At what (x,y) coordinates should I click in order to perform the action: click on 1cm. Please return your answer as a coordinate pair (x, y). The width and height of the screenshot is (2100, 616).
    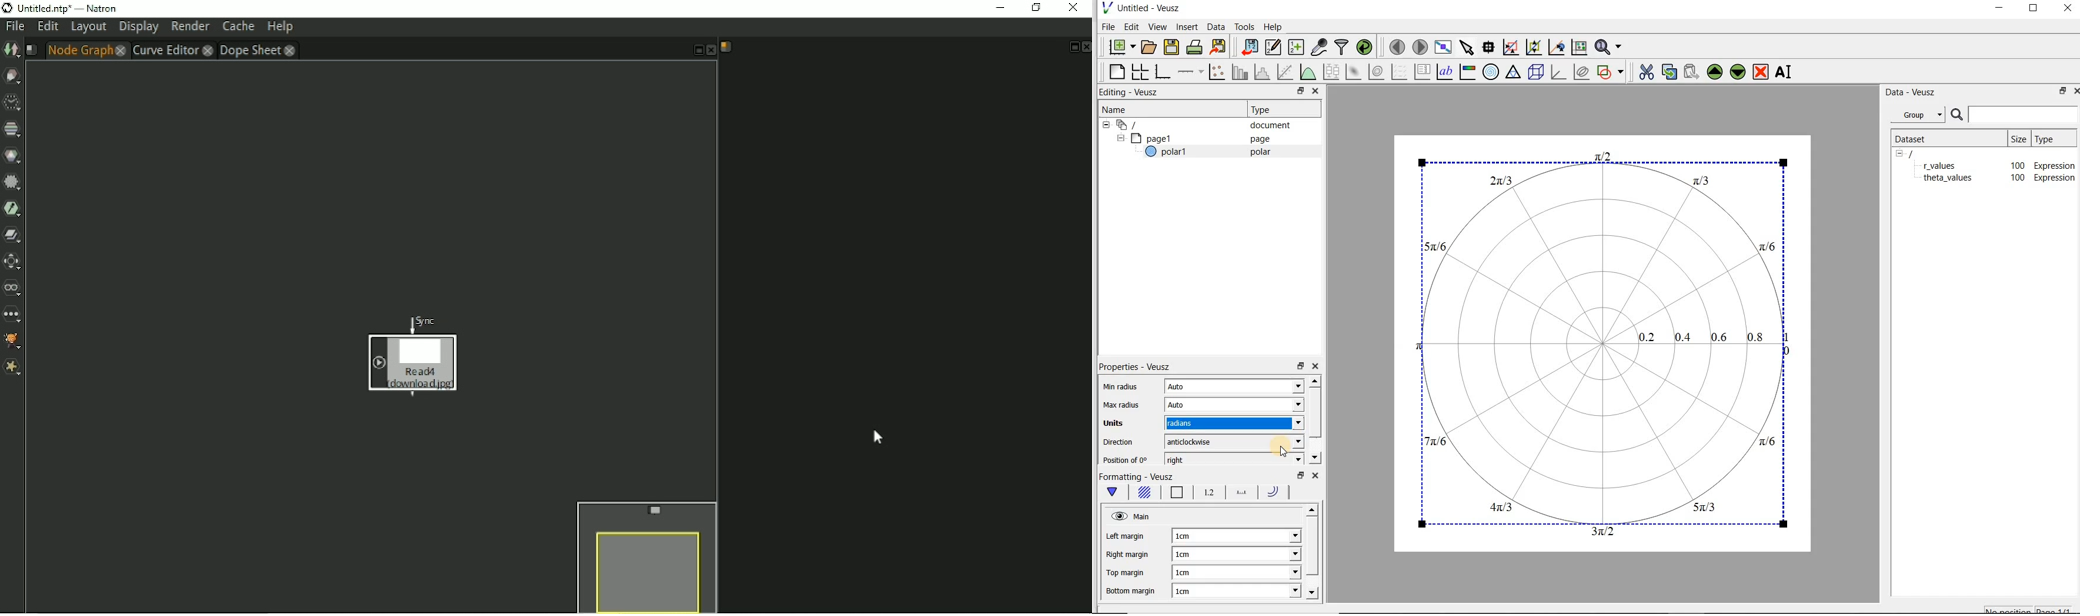
    Looking at the image, I should click on (1187, 555).